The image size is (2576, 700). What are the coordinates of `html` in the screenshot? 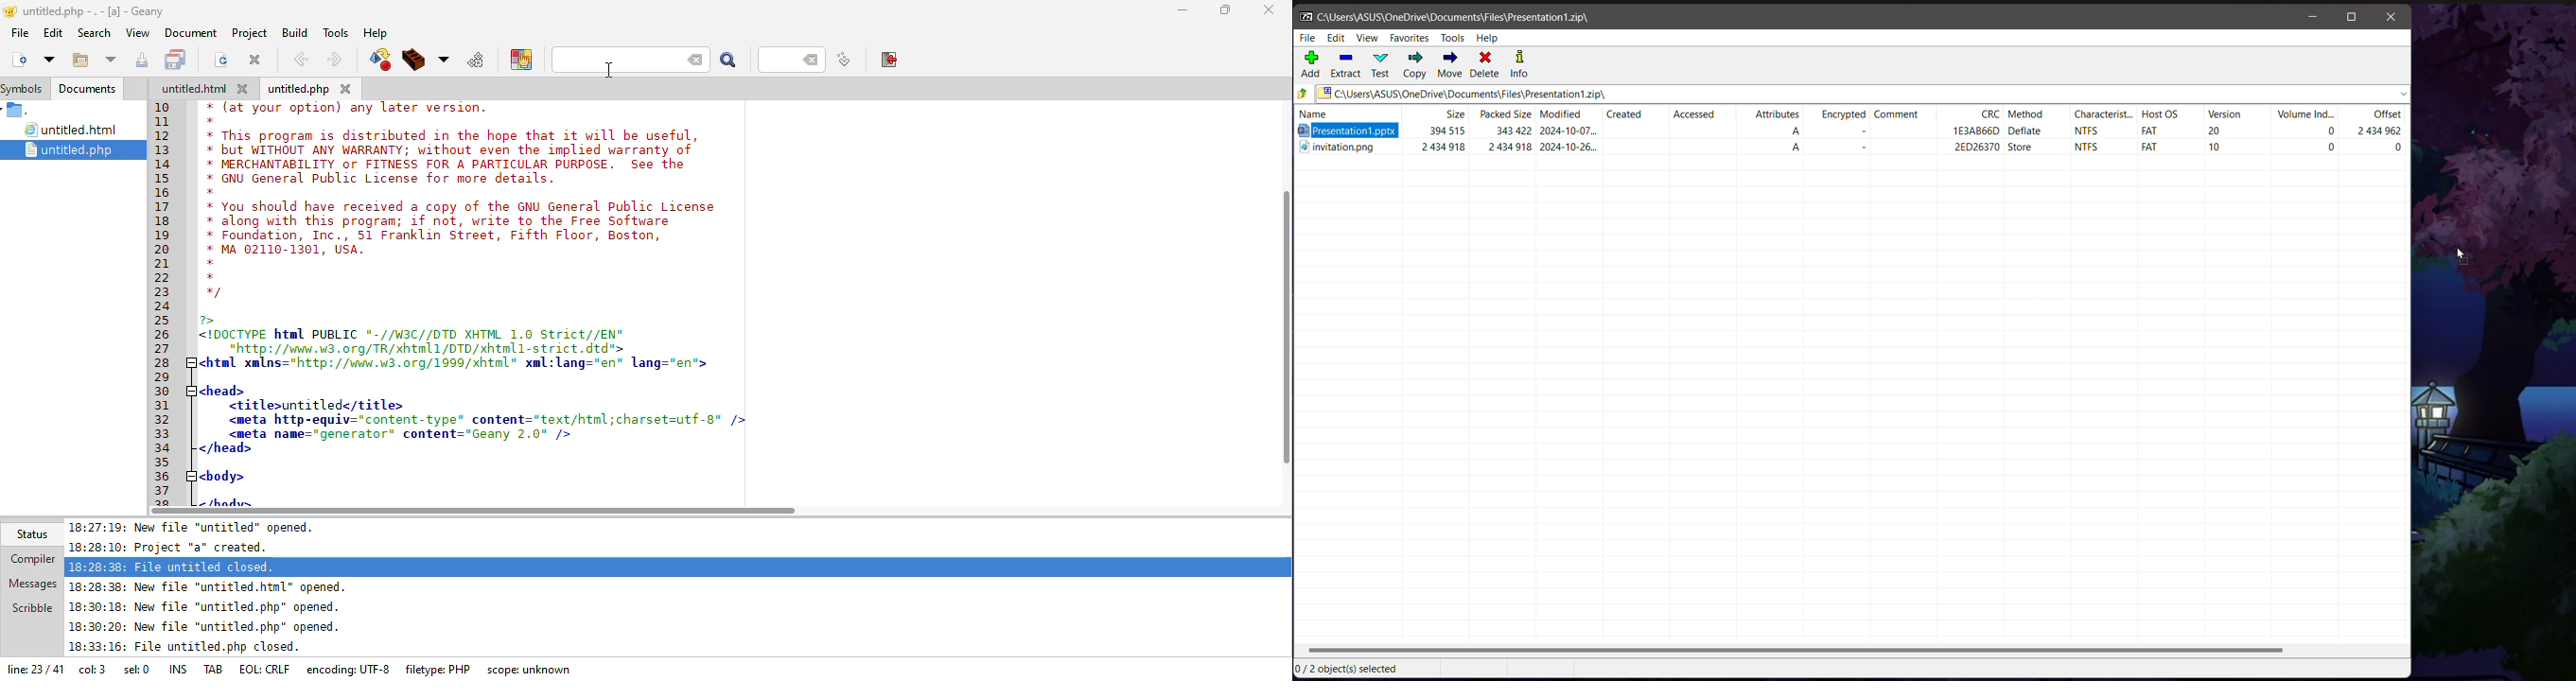 It's located at (194, 89).